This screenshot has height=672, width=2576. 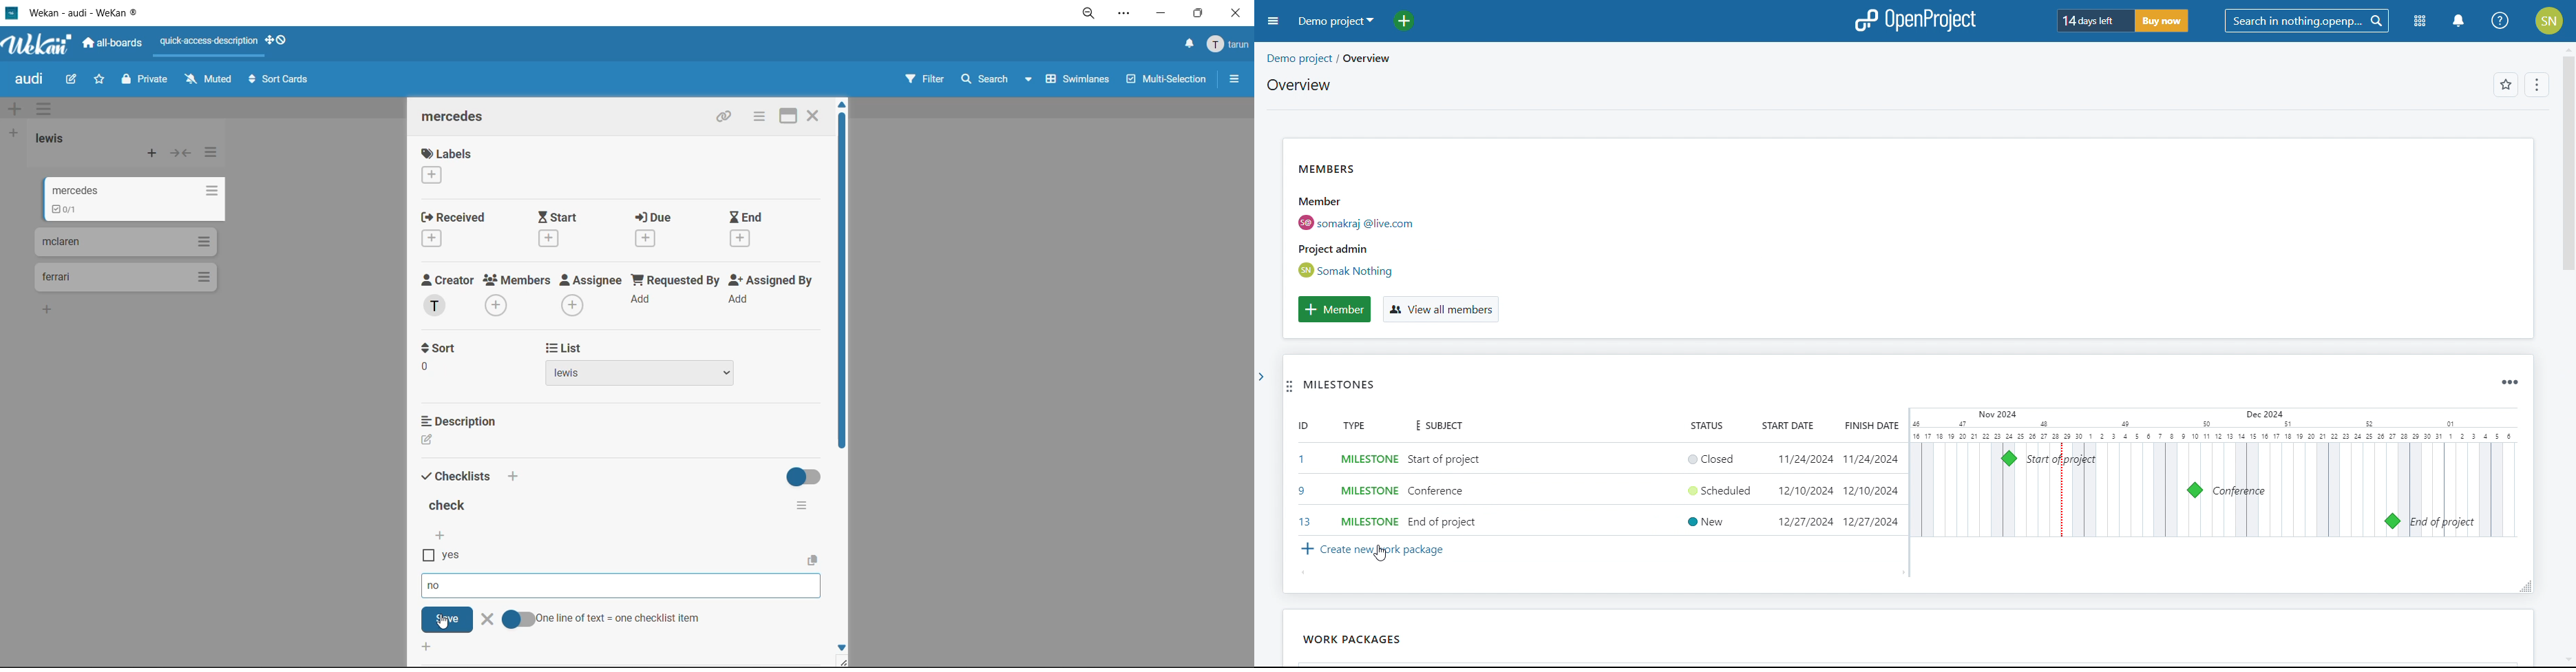 I want to click on board title, so click(x=32, y=80).